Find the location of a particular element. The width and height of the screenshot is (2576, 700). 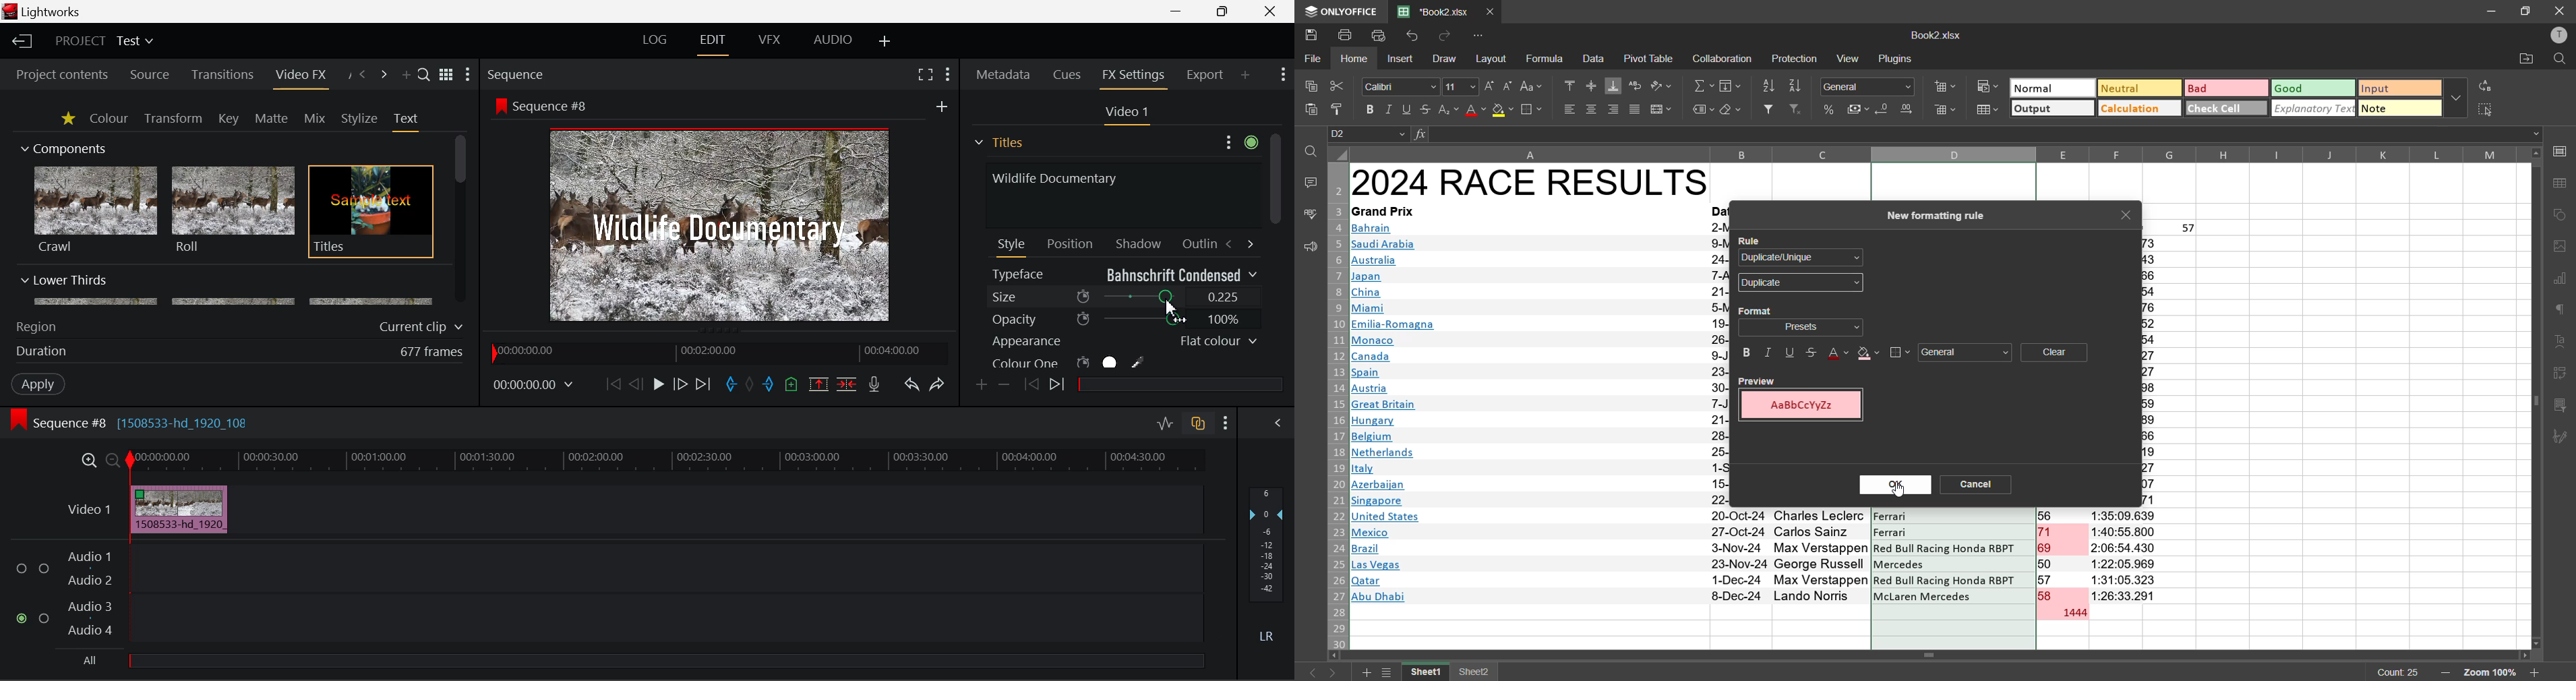

Titles is located at coordinates (371, 212).